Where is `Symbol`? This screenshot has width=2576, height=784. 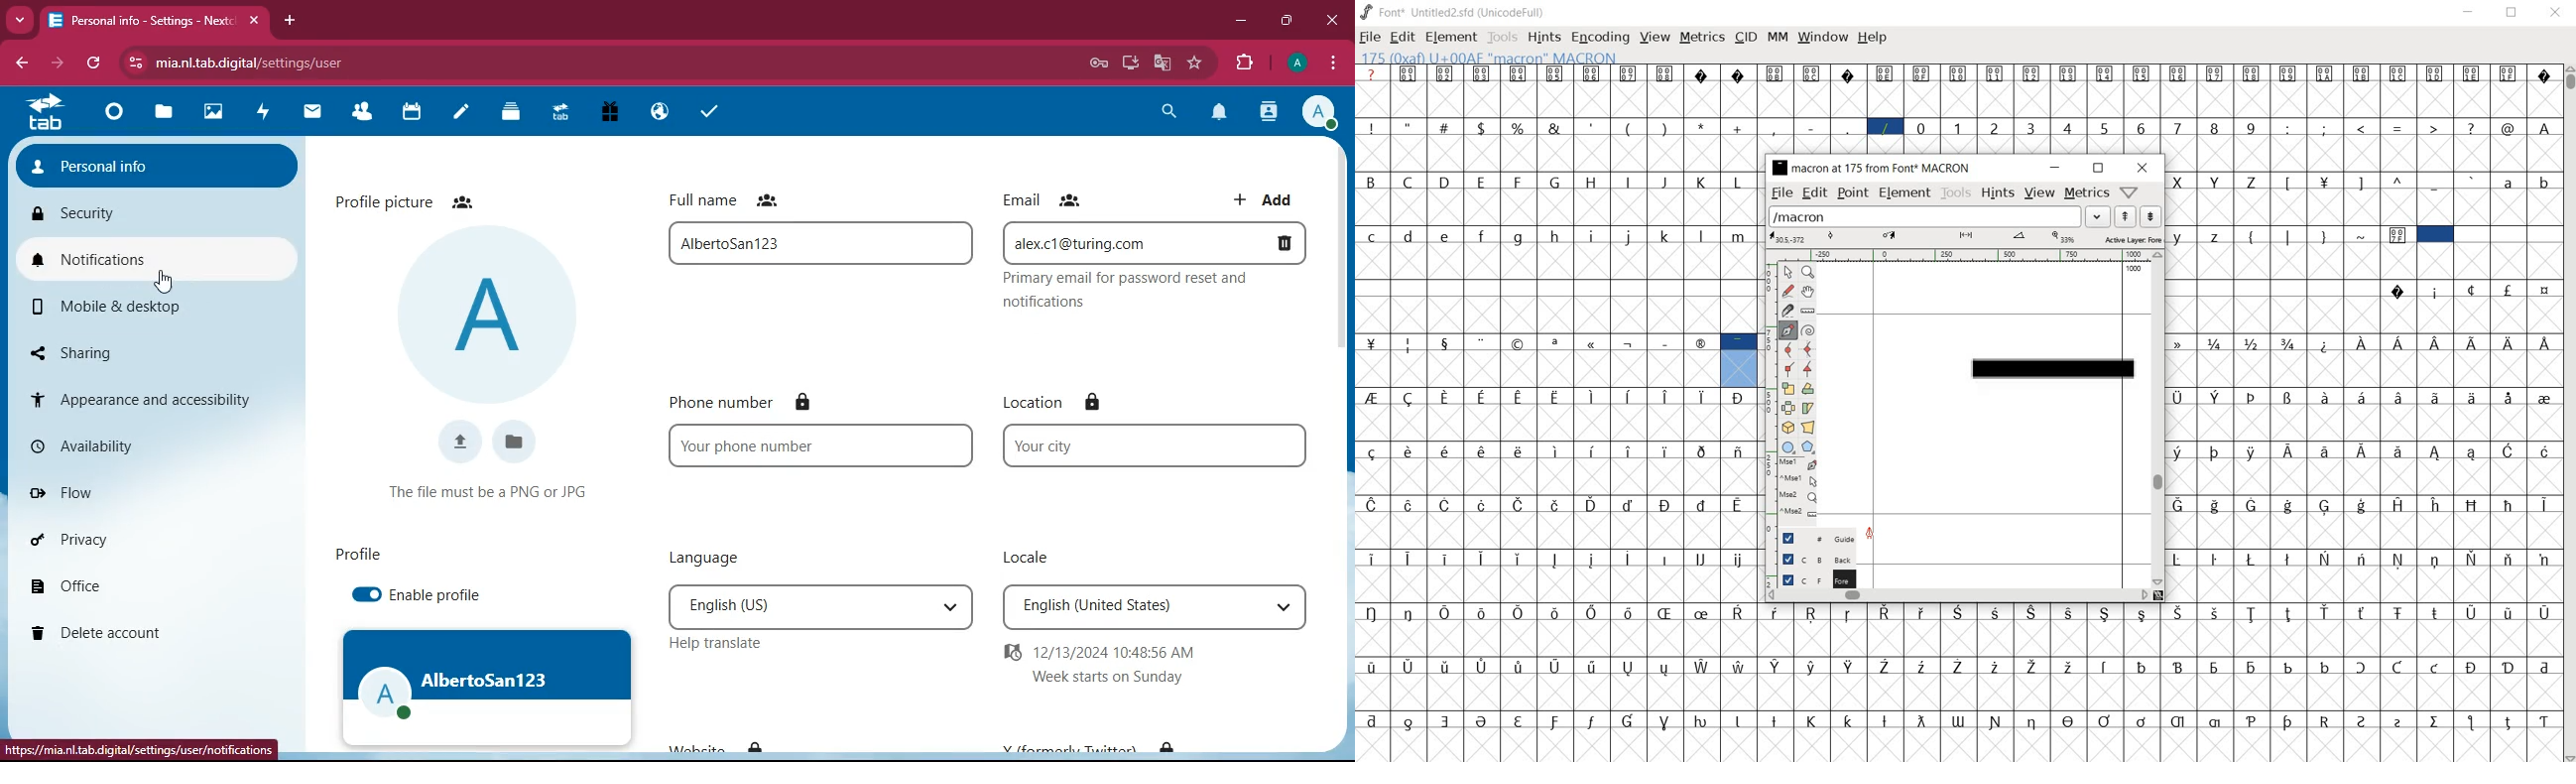
Symbol is located at coordinates (1740, 505).